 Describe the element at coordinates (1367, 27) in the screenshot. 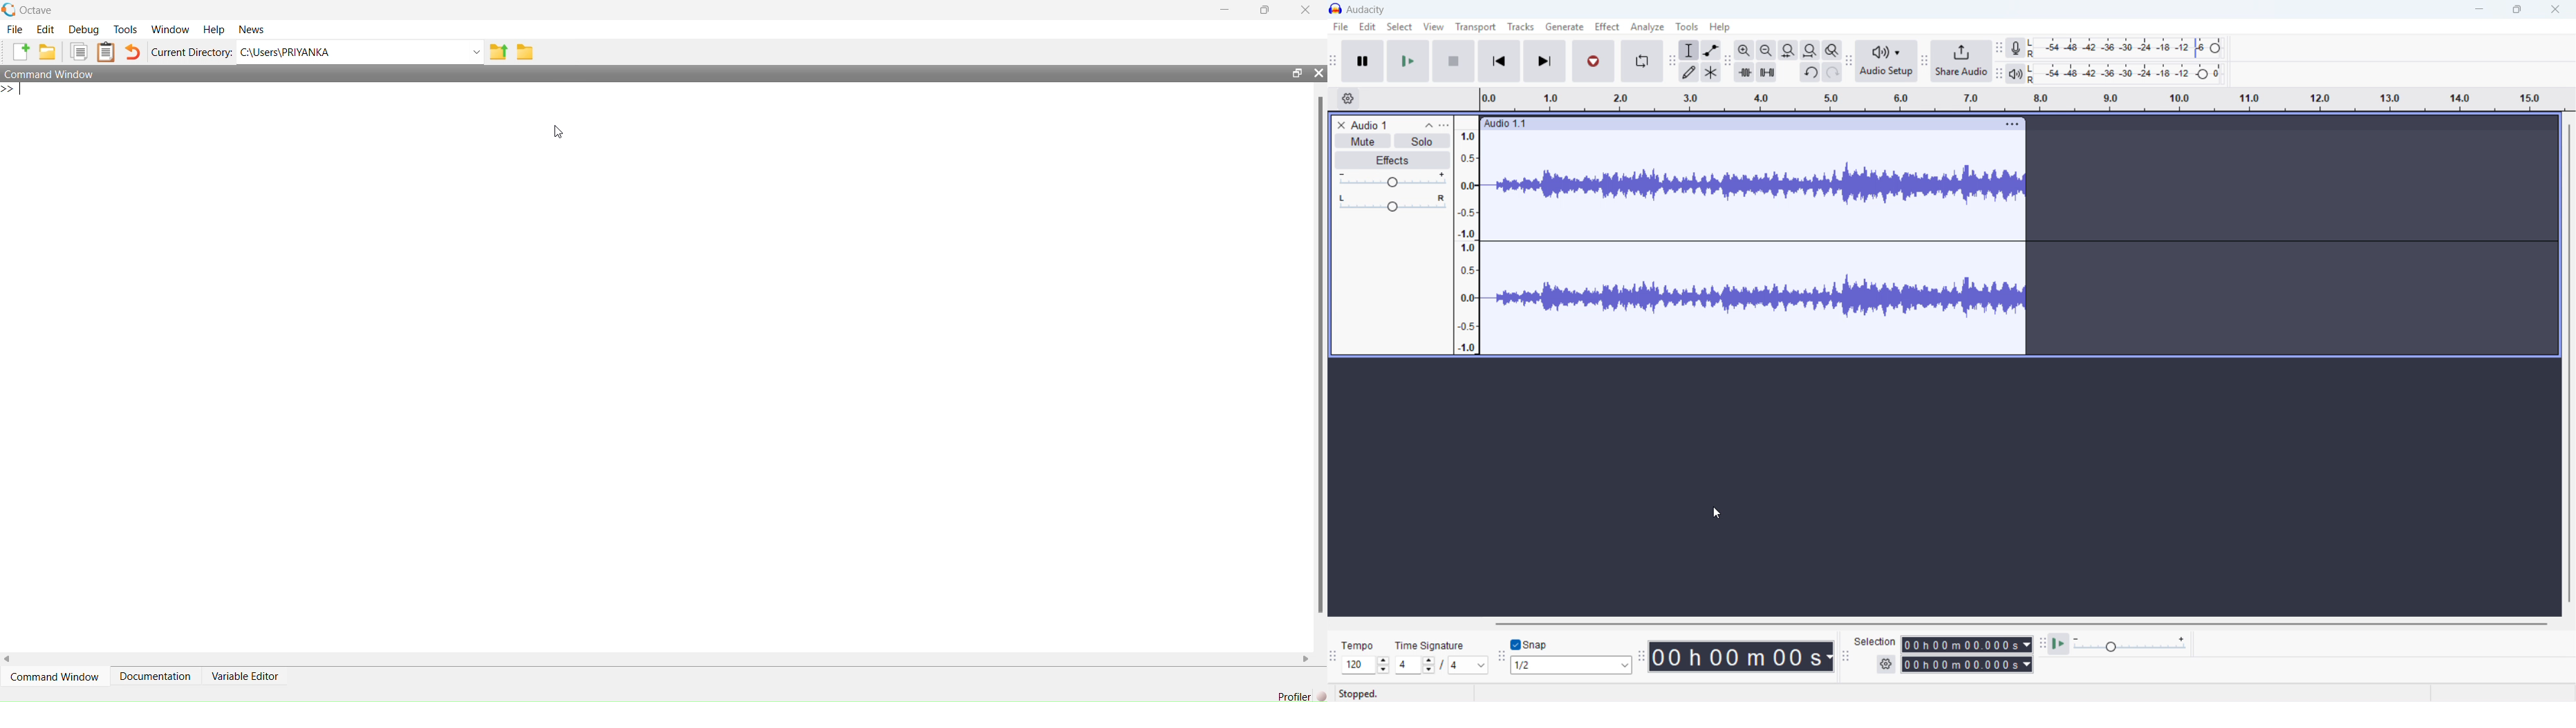

I see ` Edit ` at that location.